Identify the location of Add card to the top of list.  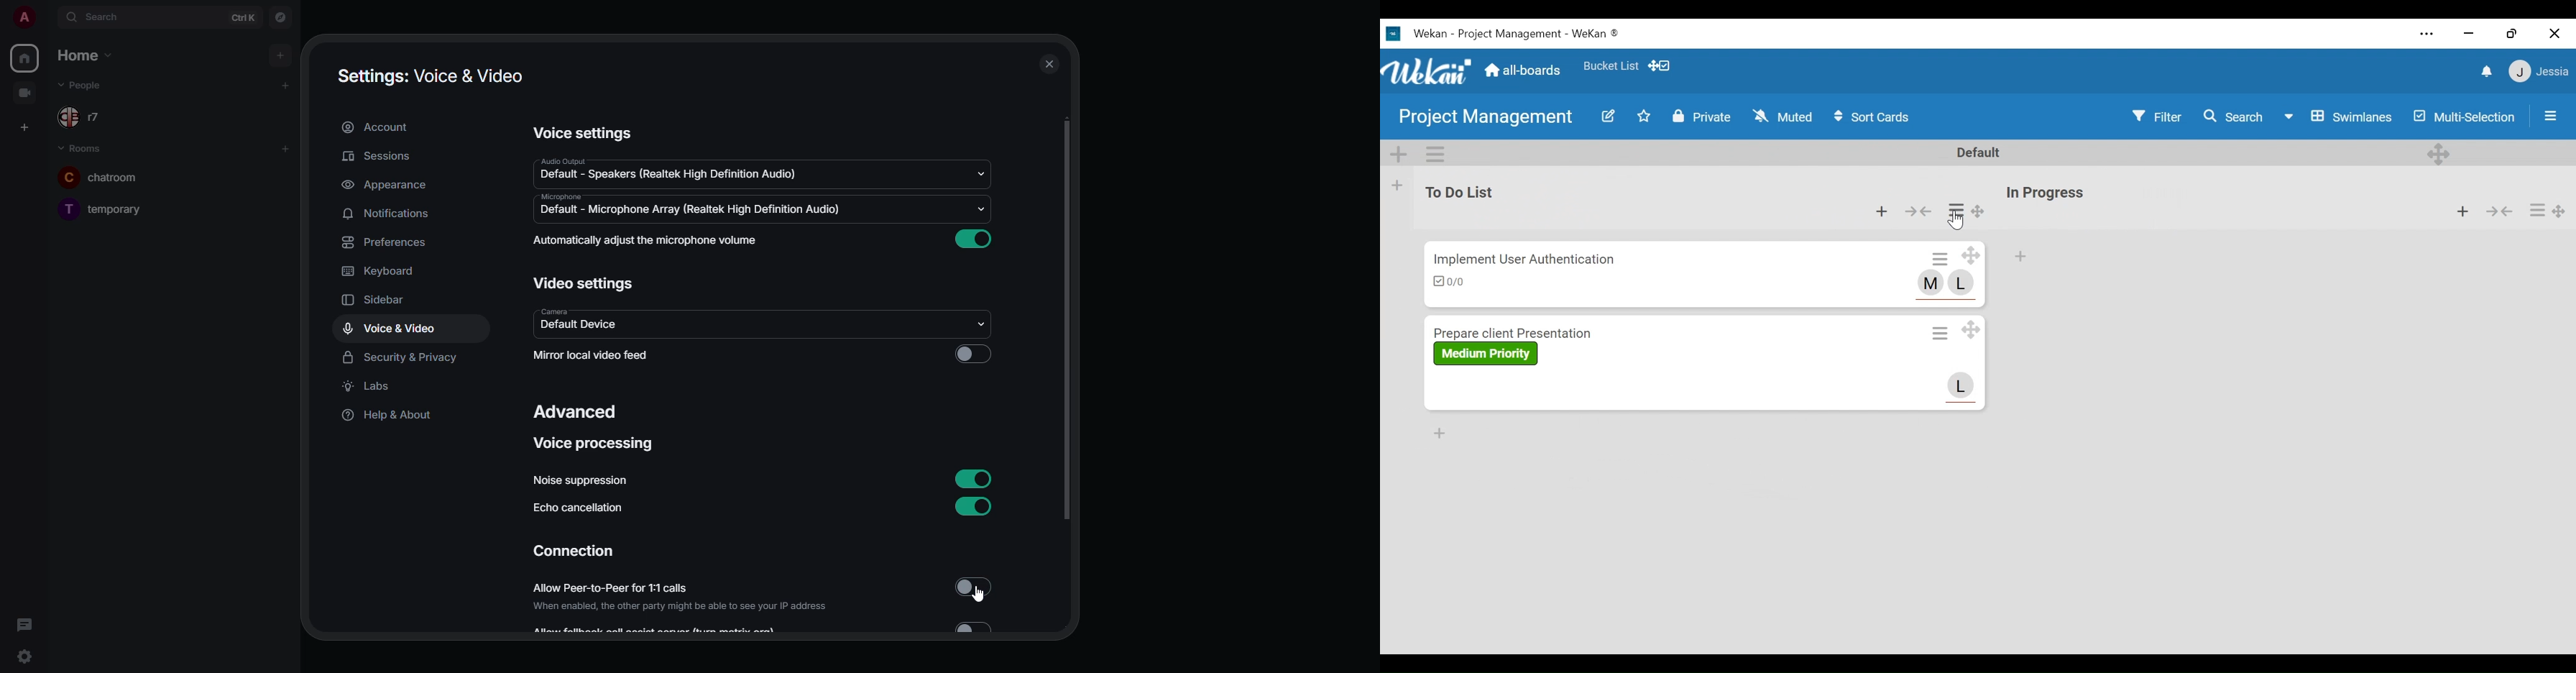
(2463, 211).